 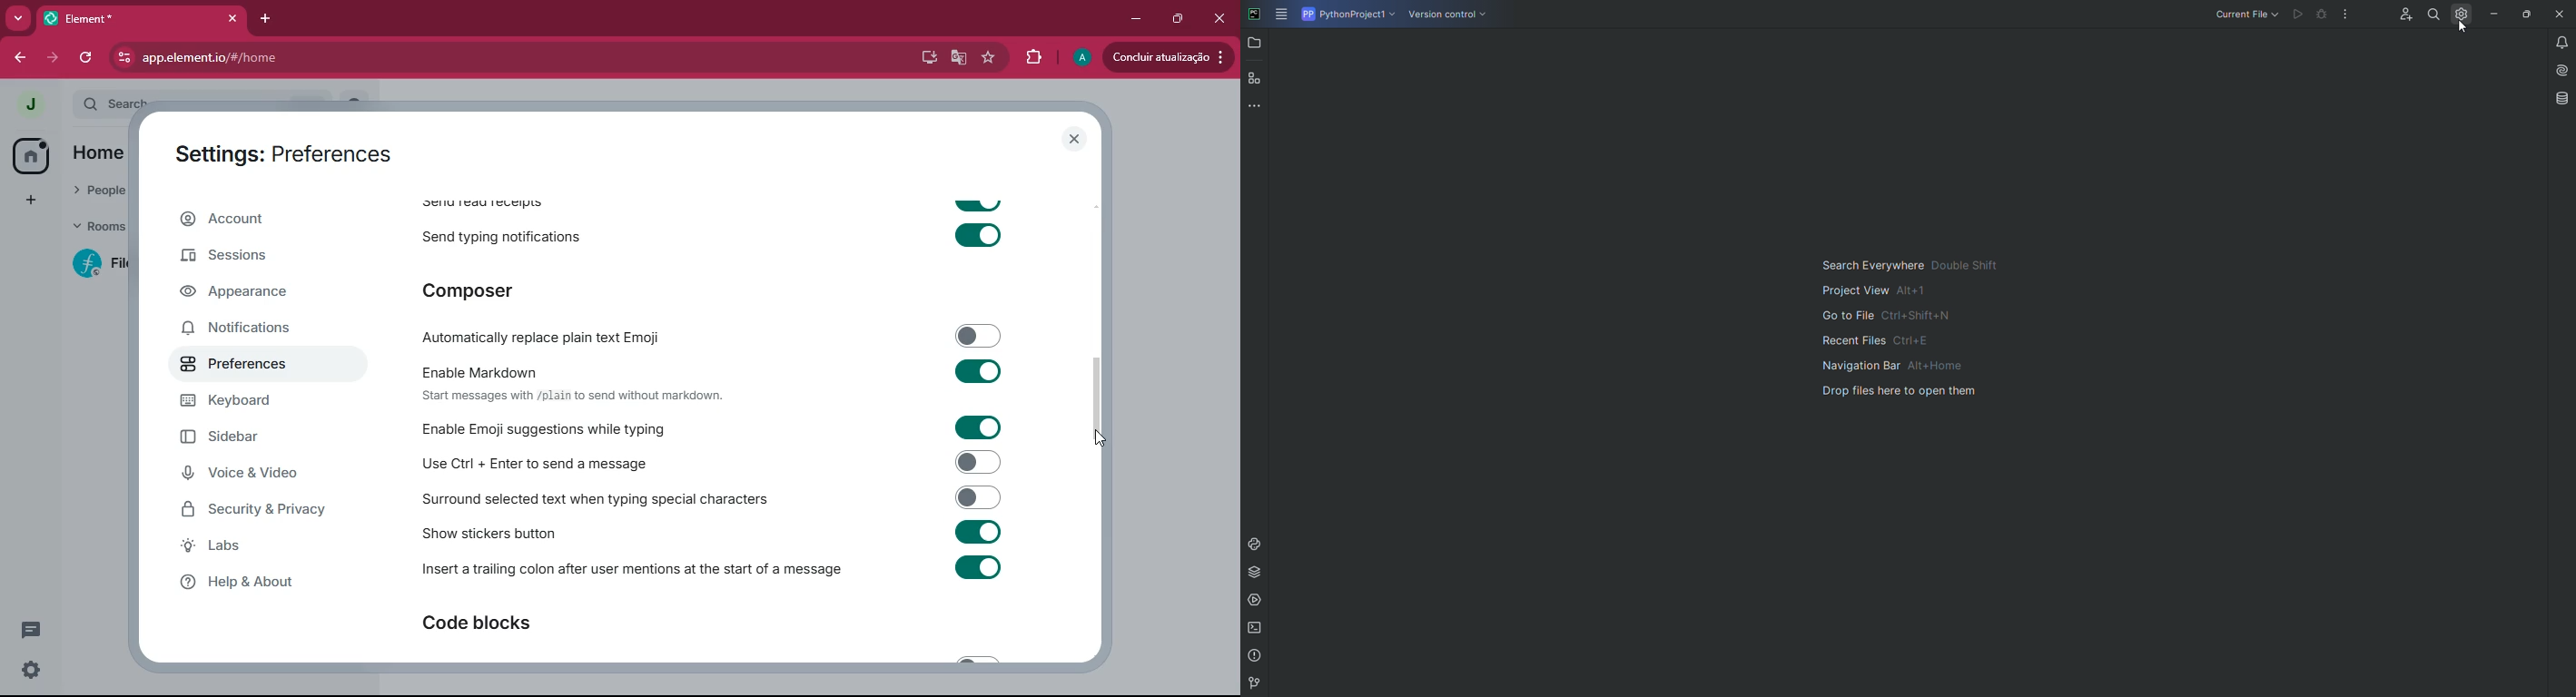 I want to click on notifications, so click(x=252, y=326).